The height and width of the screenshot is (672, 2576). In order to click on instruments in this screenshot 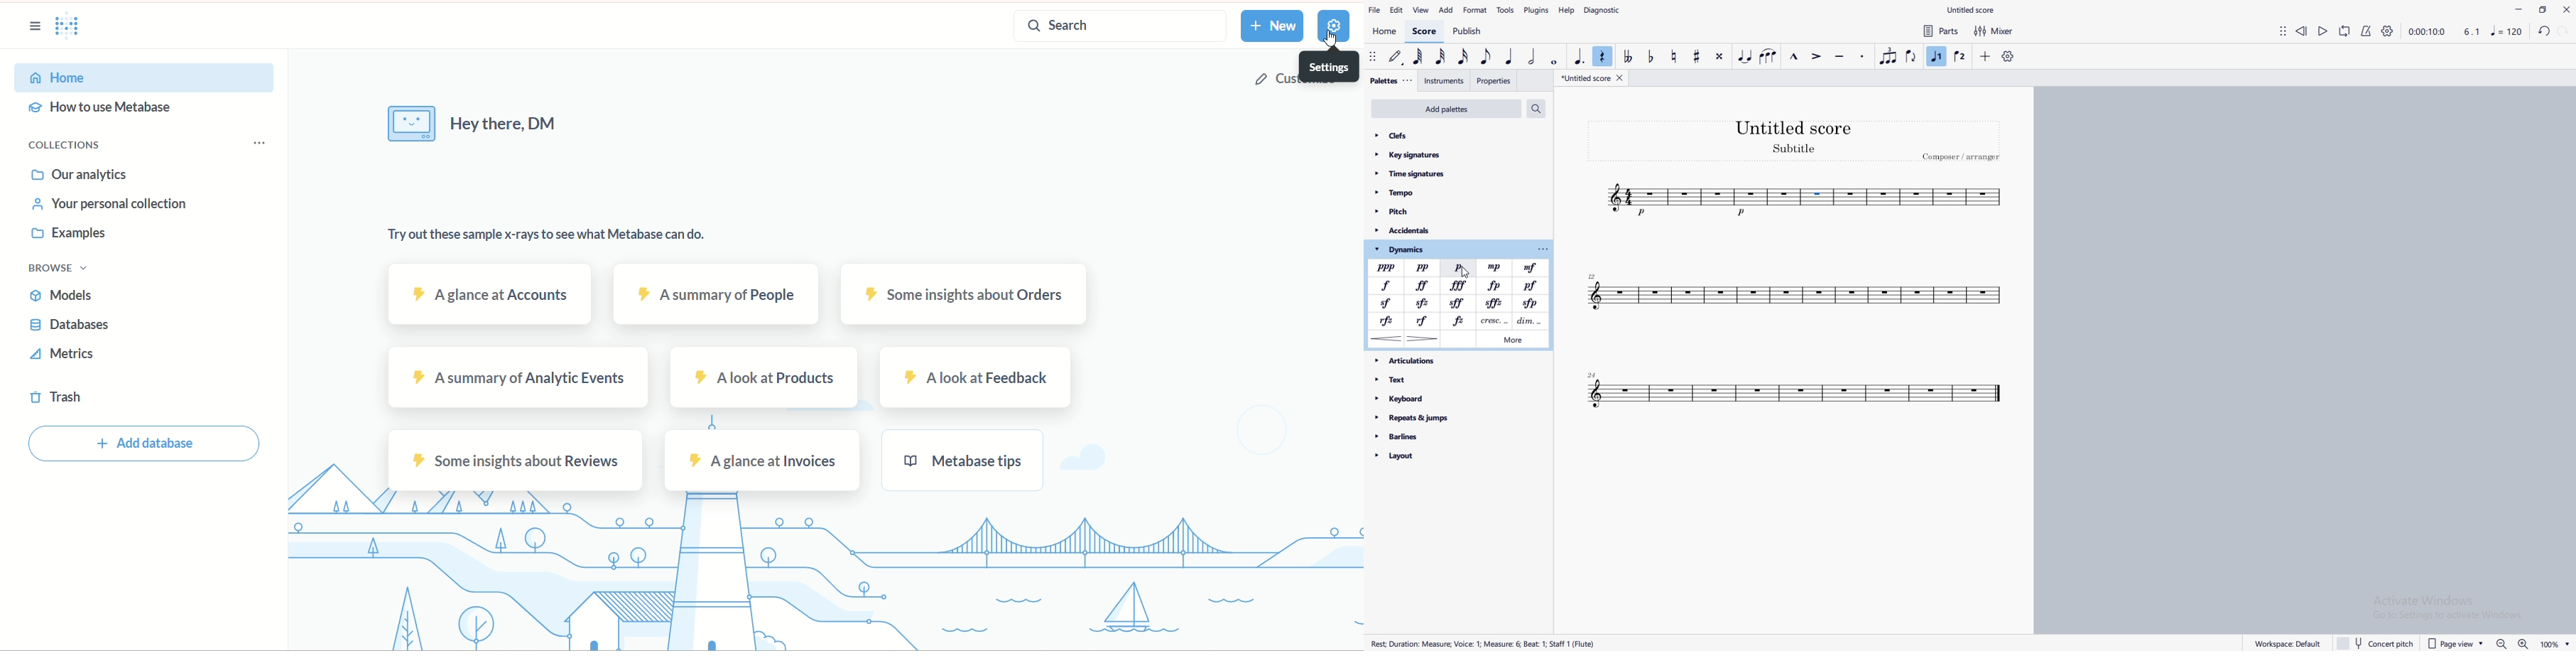, I will do `click(1445, 81)`.